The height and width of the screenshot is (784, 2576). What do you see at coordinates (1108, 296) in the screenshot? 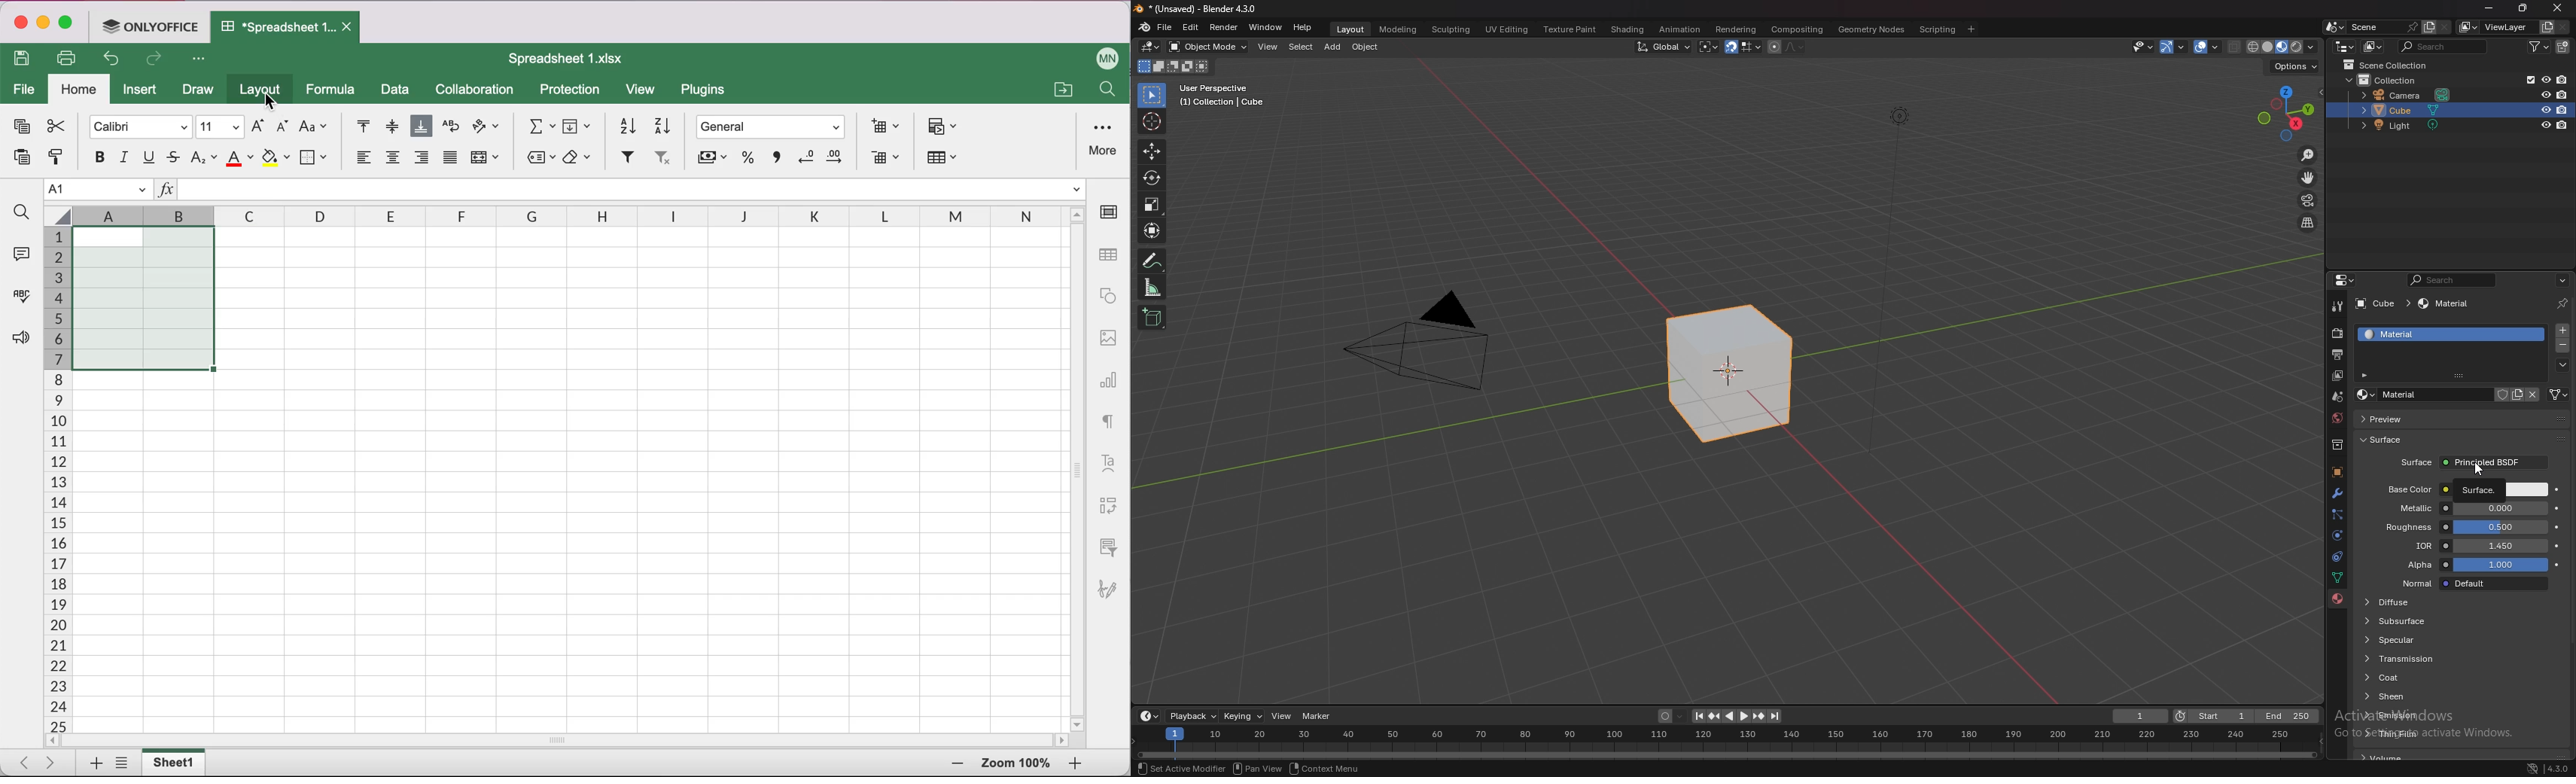
I see `shape` at bounding box center [1108, 296].